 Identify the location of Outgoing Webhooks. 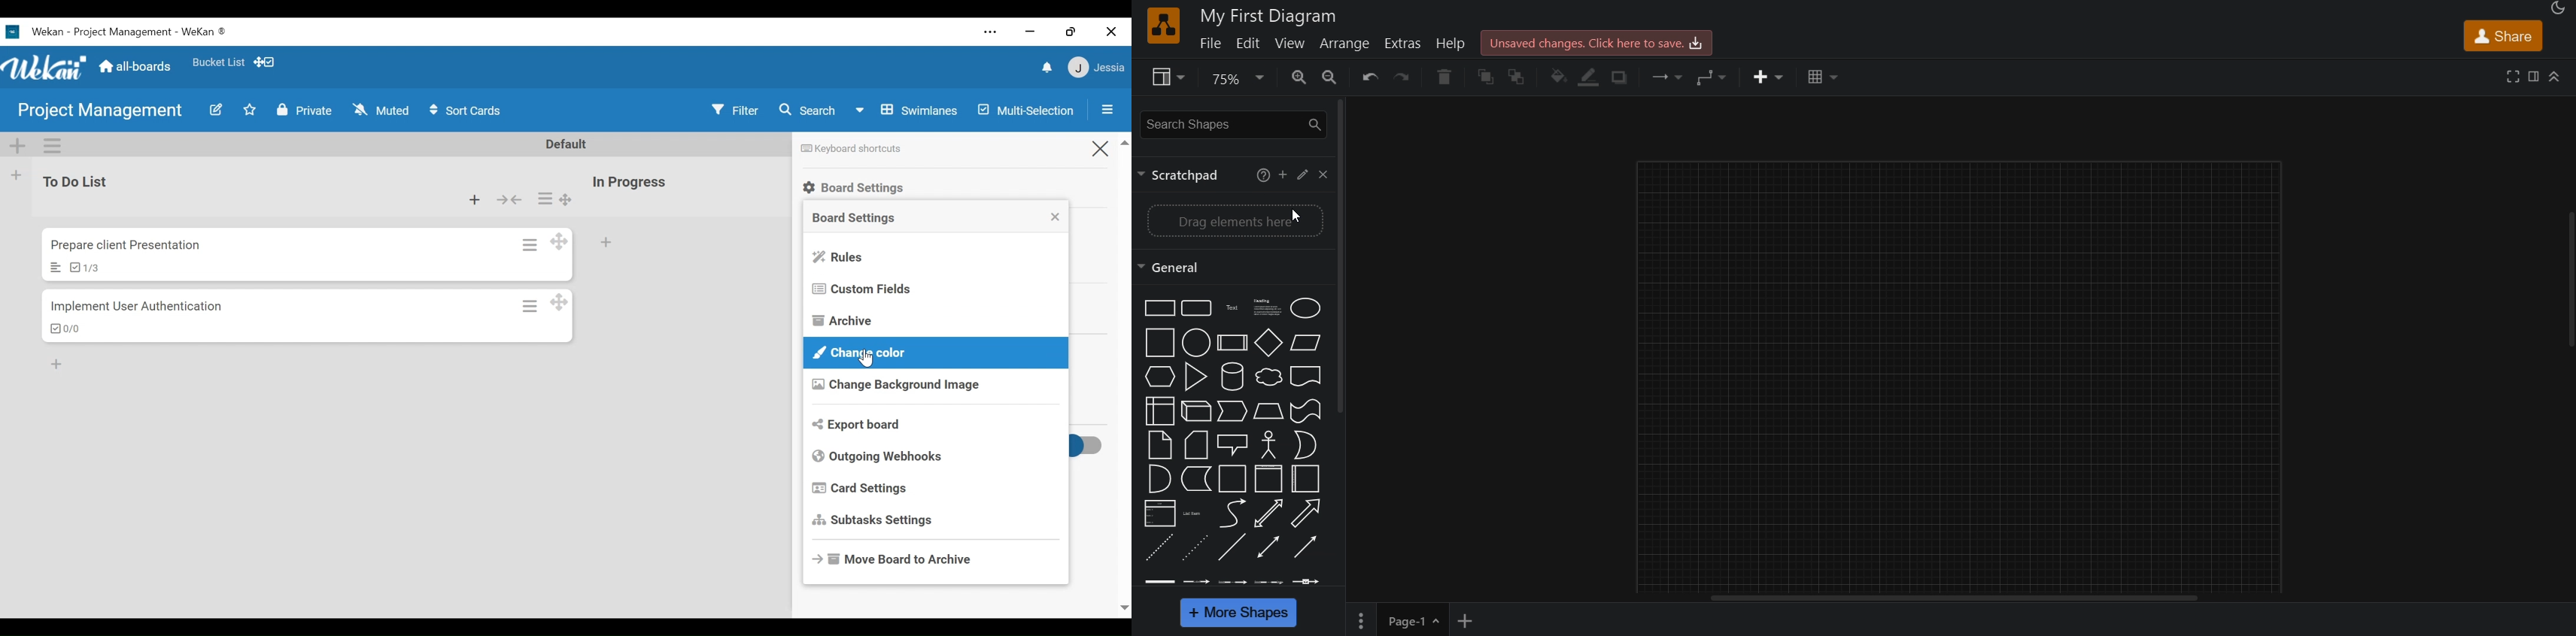
(879, 456).